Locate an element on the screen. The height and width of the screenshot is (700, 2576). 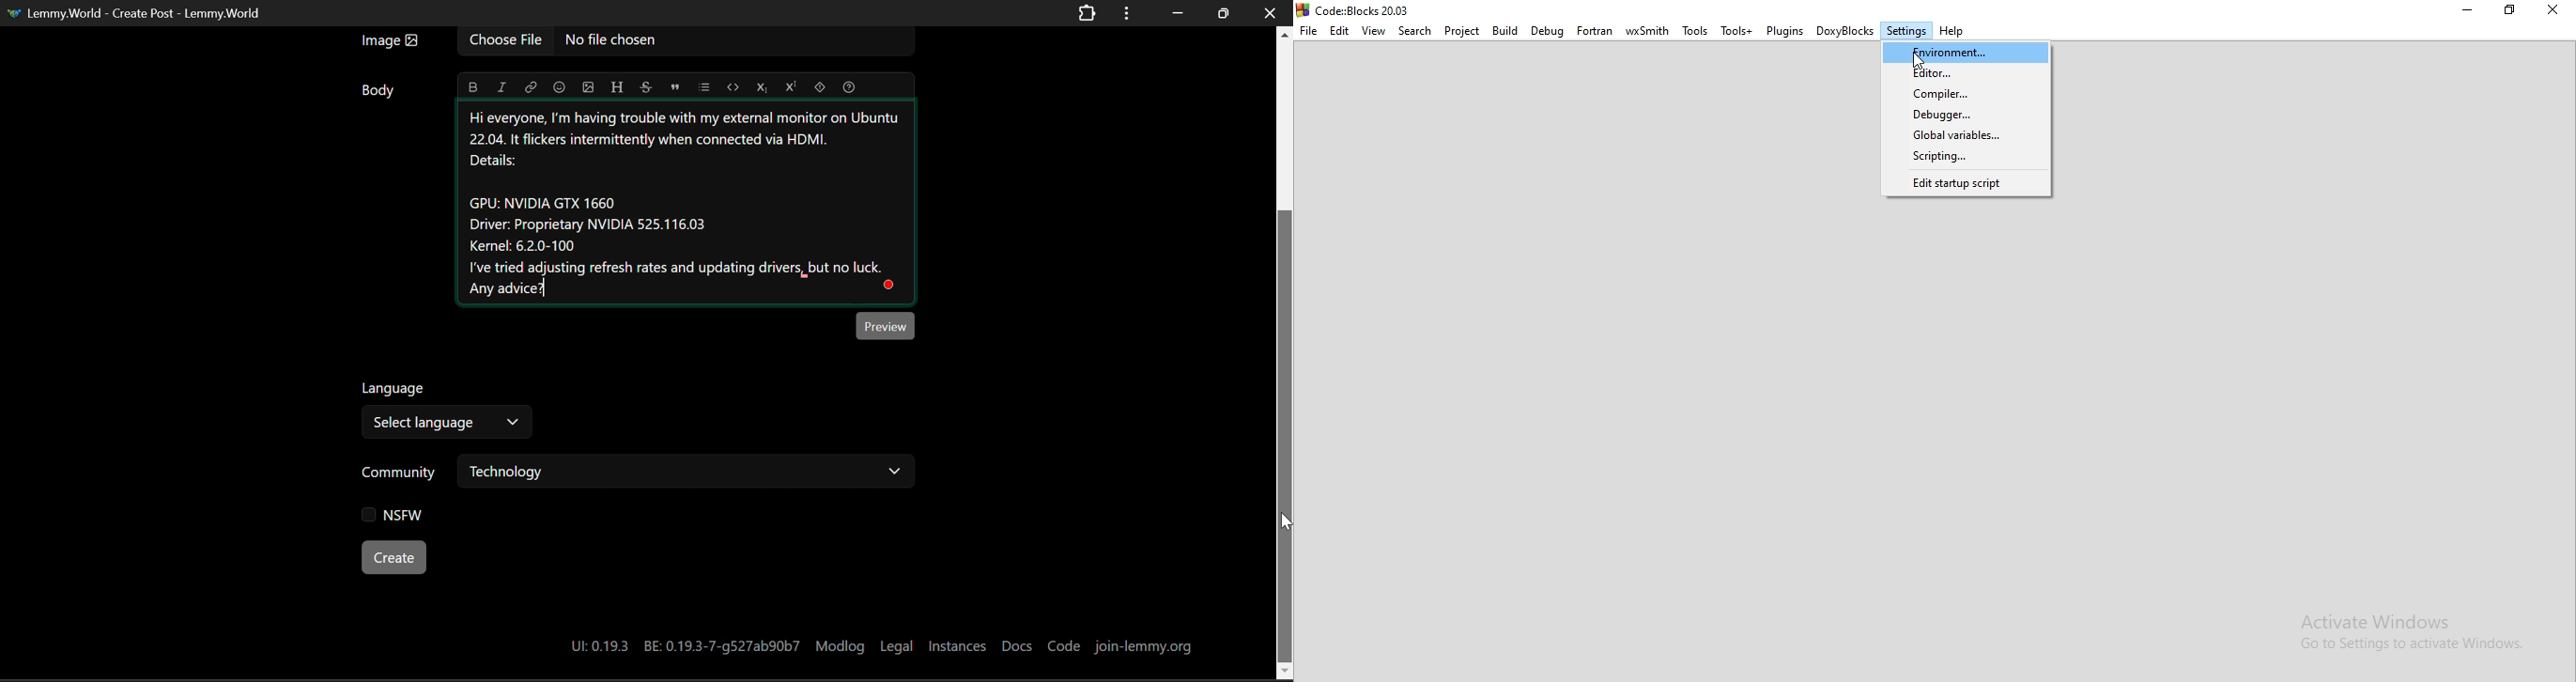
Vertical Scroll Bar is located at coordinates (1285, 353).